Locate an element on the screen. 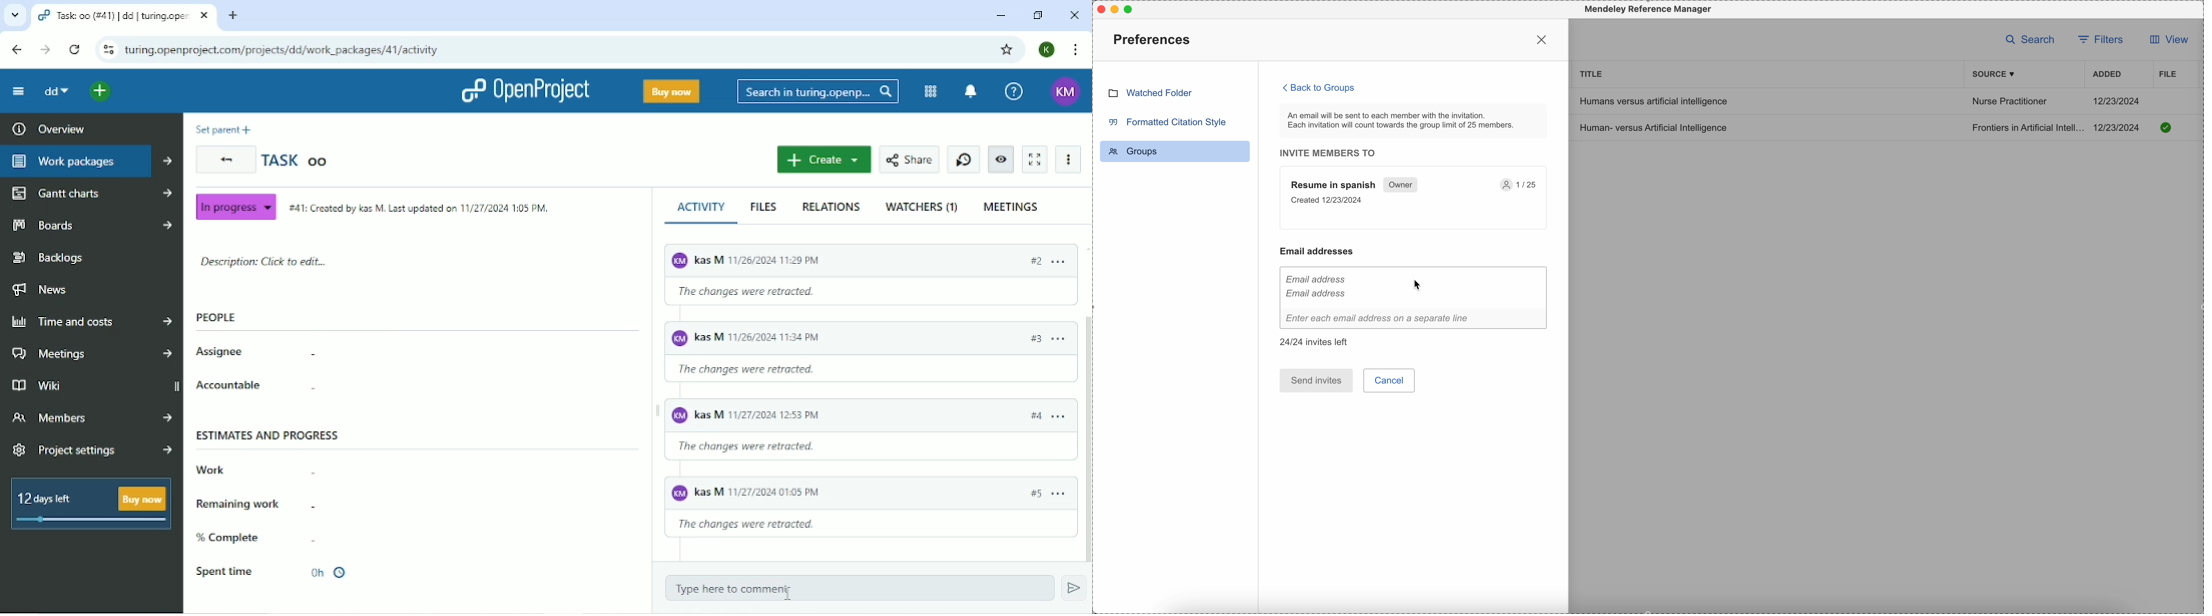 This screenshot has width=2212, height=616. Forward is located at coordinates (45, 50).